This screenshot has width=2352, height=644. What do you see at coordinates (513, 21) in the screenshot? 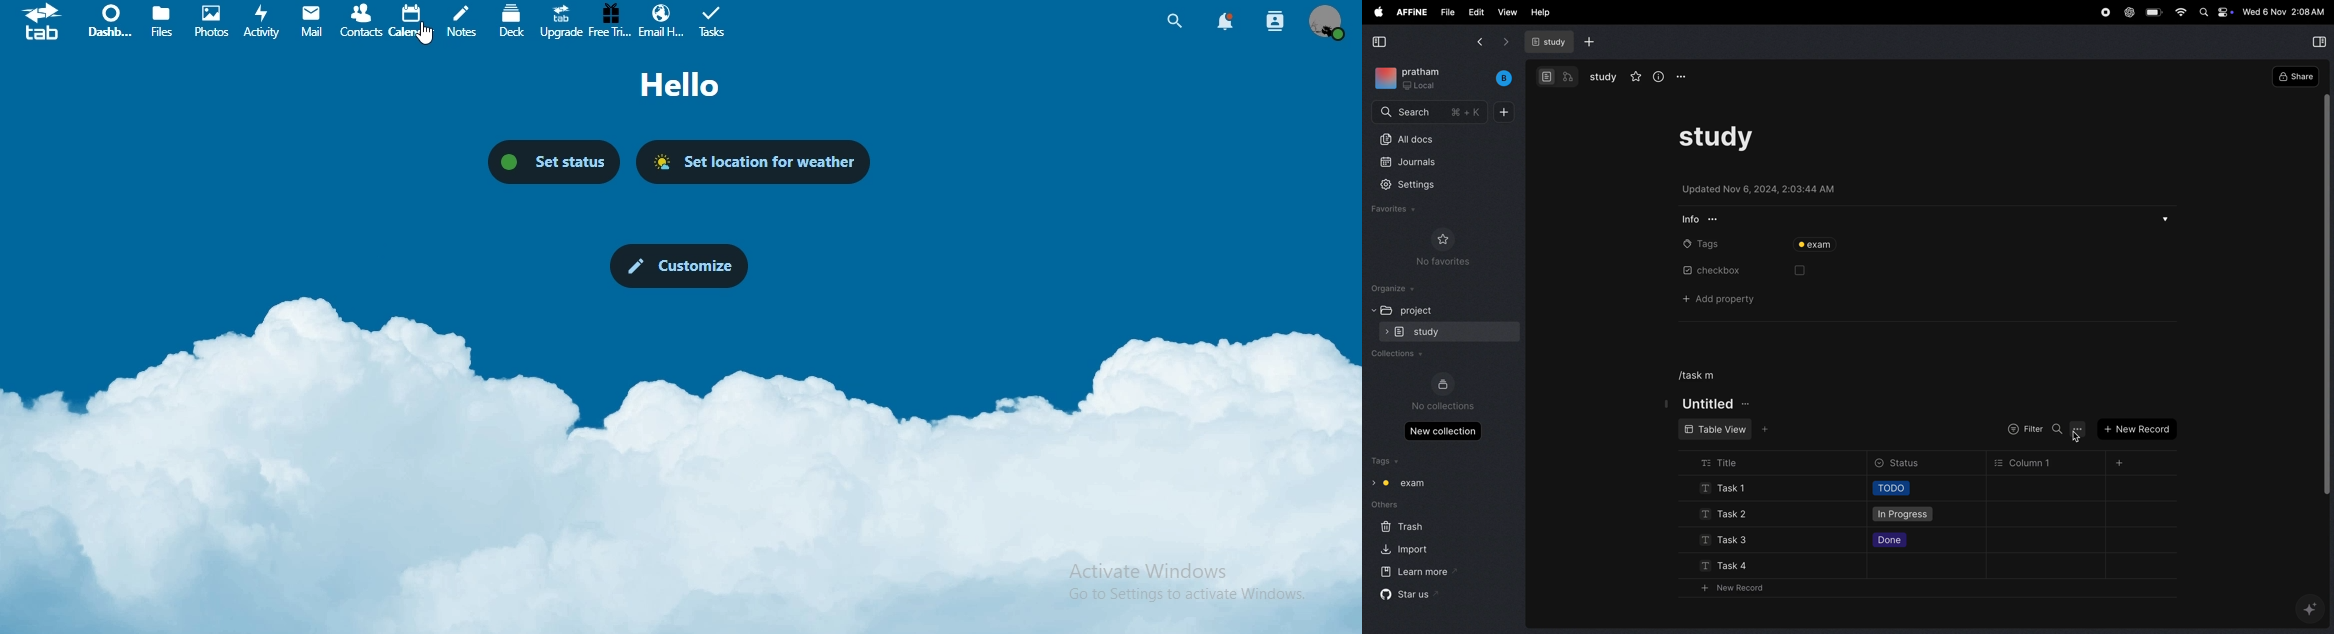
I see `deck` at bounding box center [513, 21].